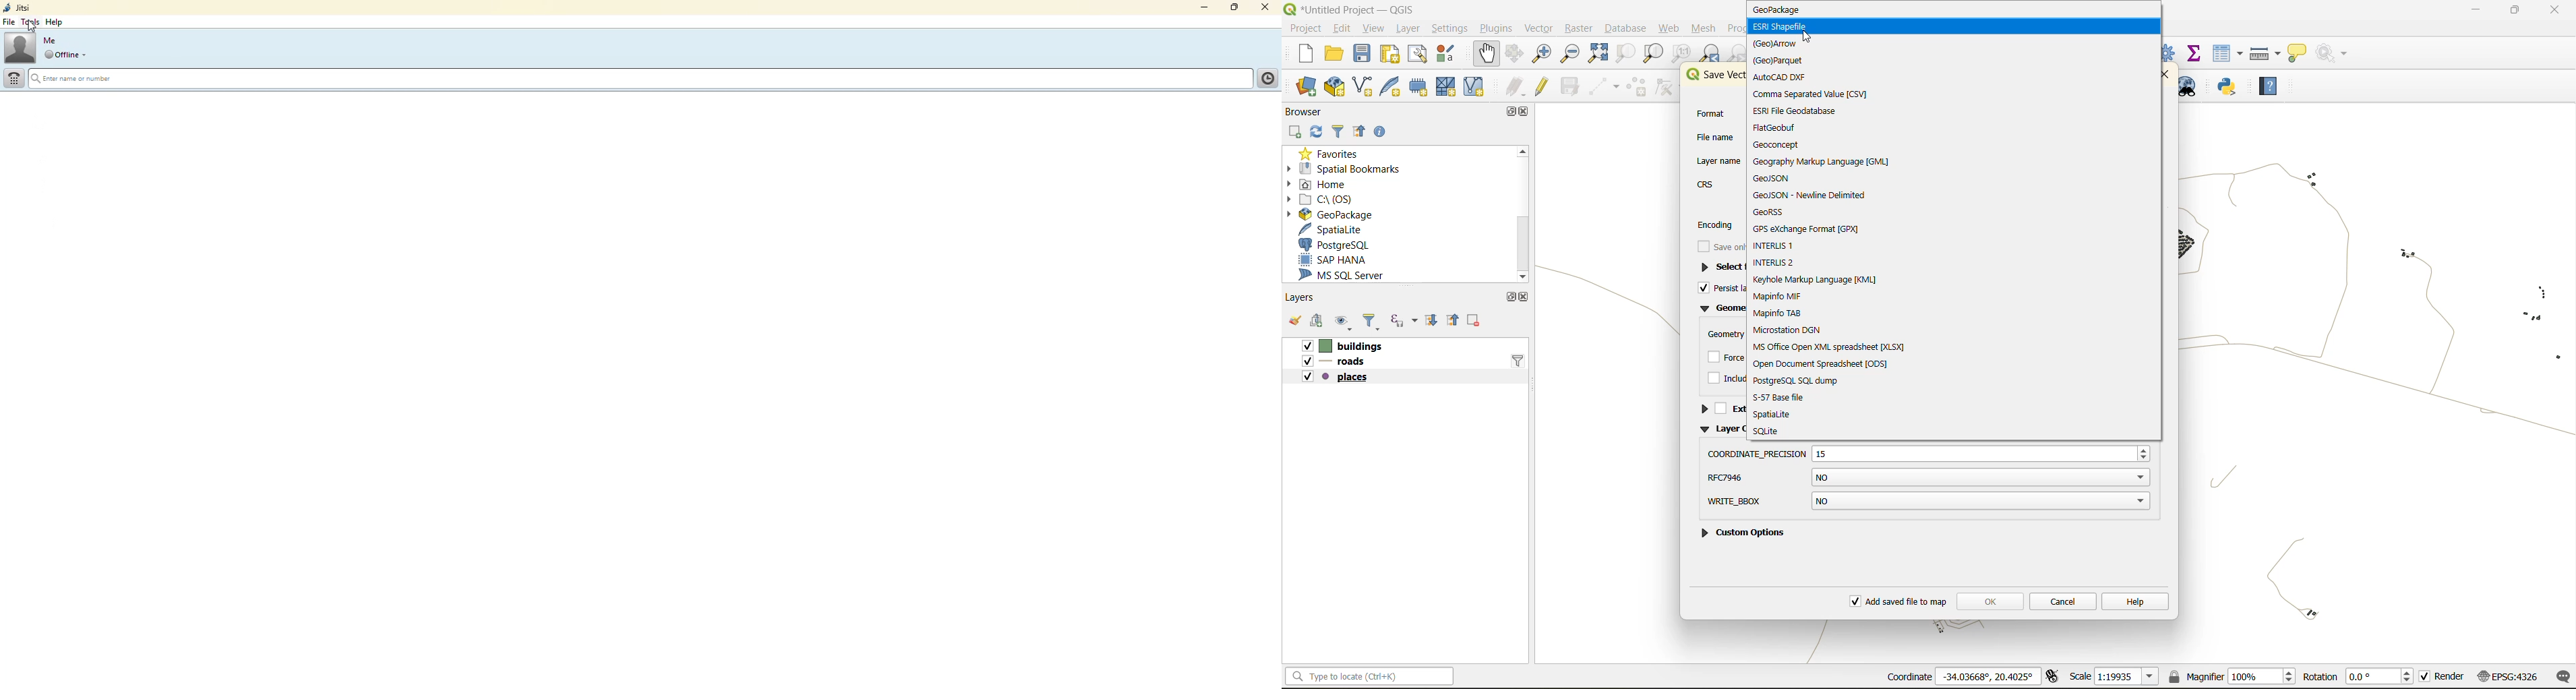 The width and height of the screenshot is (2576, 700). Describe the element at coordinates (2358, 678) in the screenshot. I see `rotation` at that location.